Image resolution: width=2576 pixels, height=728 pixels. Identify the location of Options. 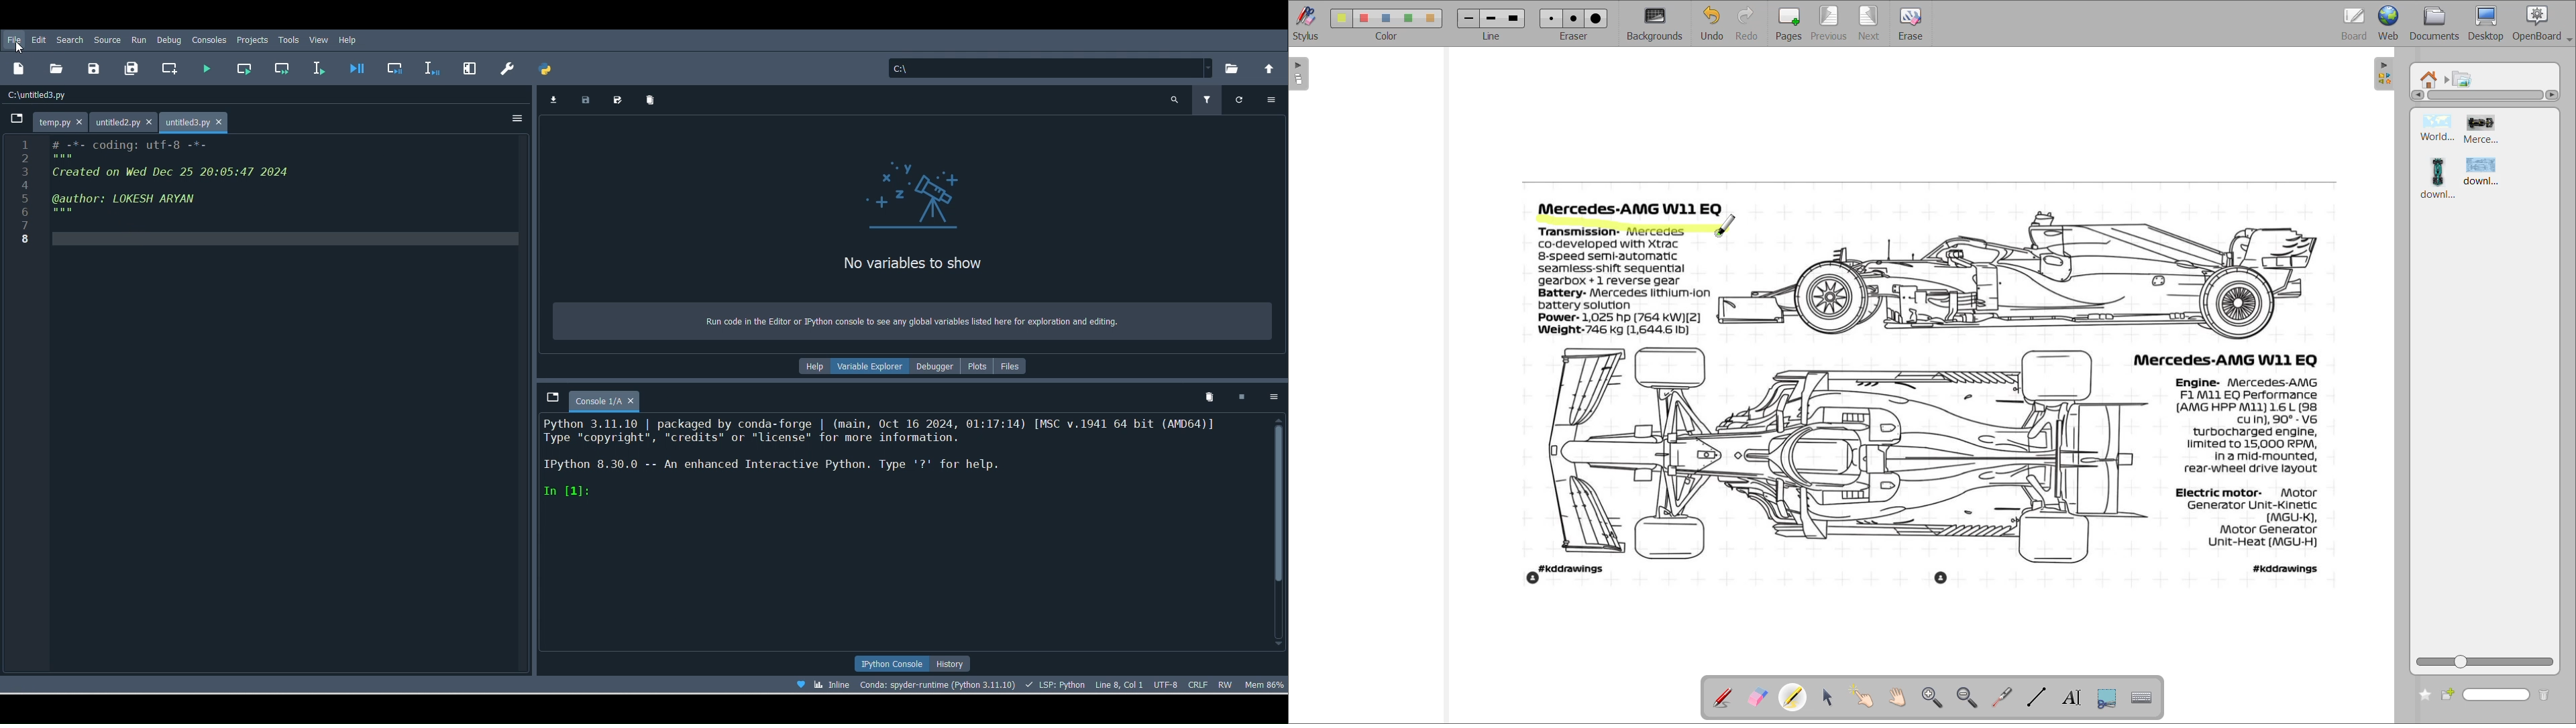
(1273, 99).